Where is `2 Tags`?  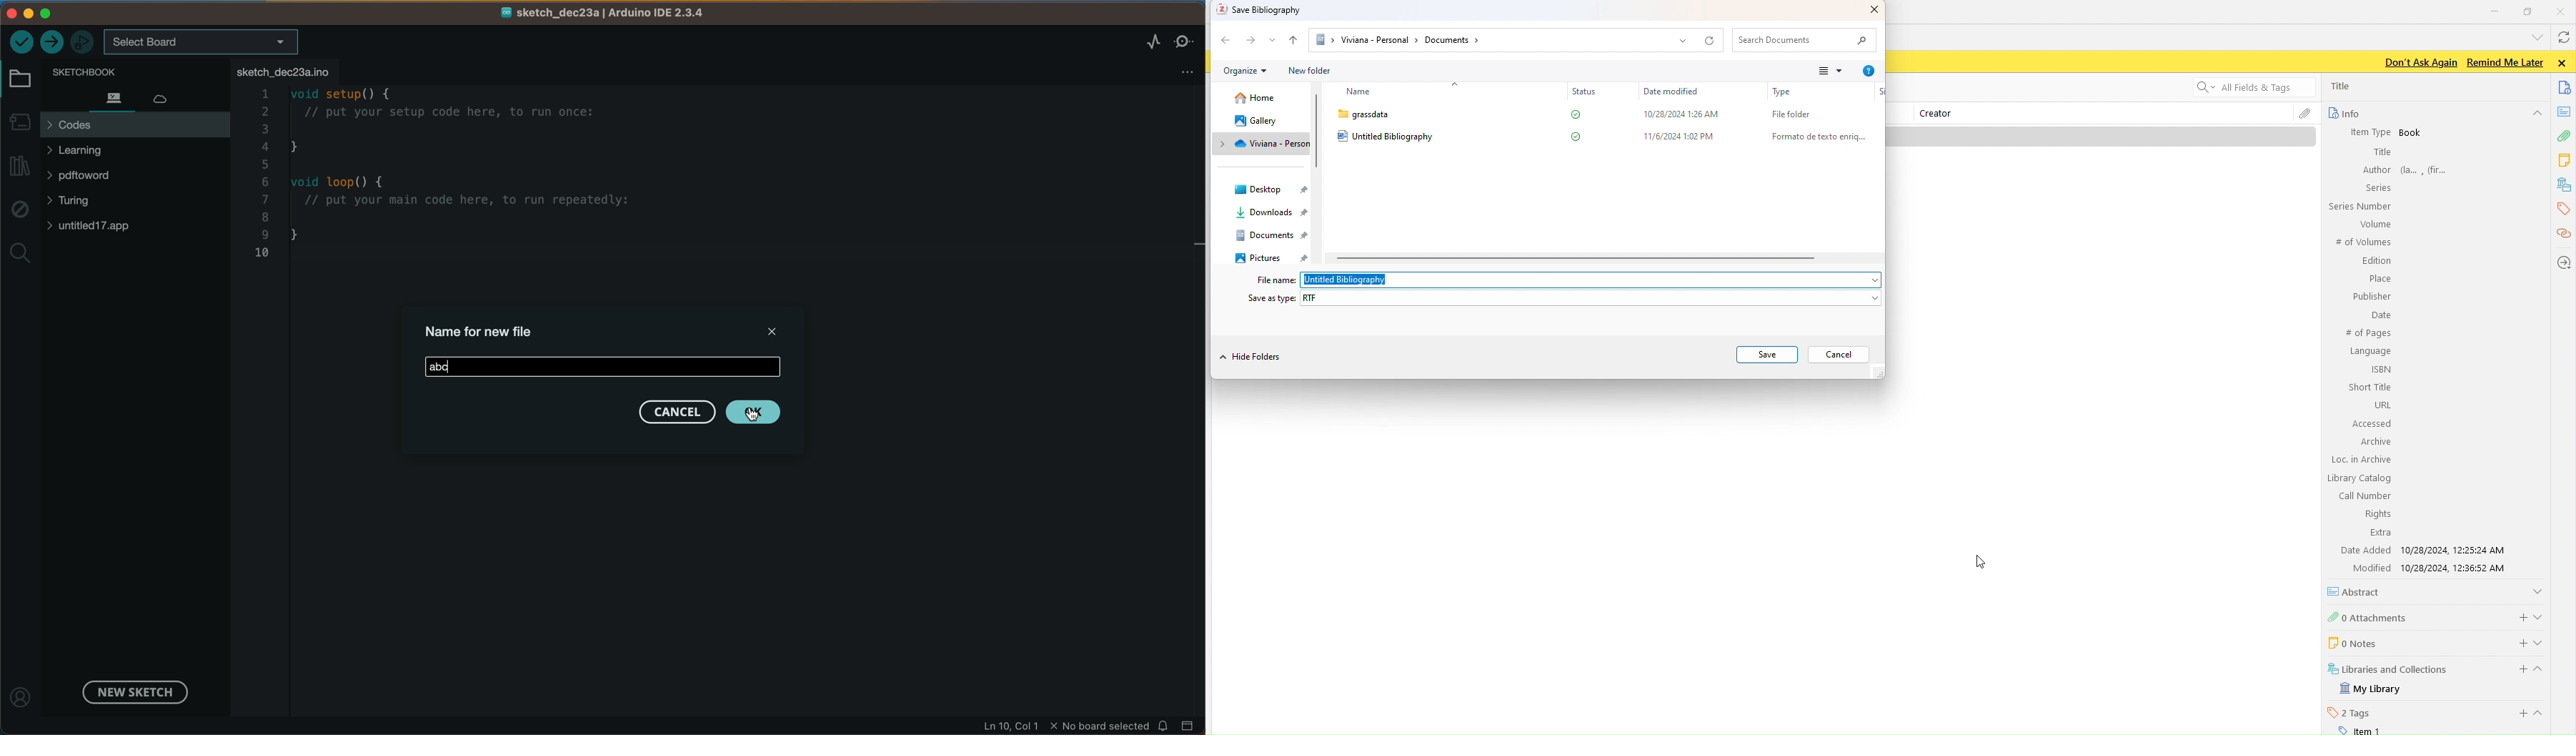
2 Tags is located at coordinates (2349, 712).